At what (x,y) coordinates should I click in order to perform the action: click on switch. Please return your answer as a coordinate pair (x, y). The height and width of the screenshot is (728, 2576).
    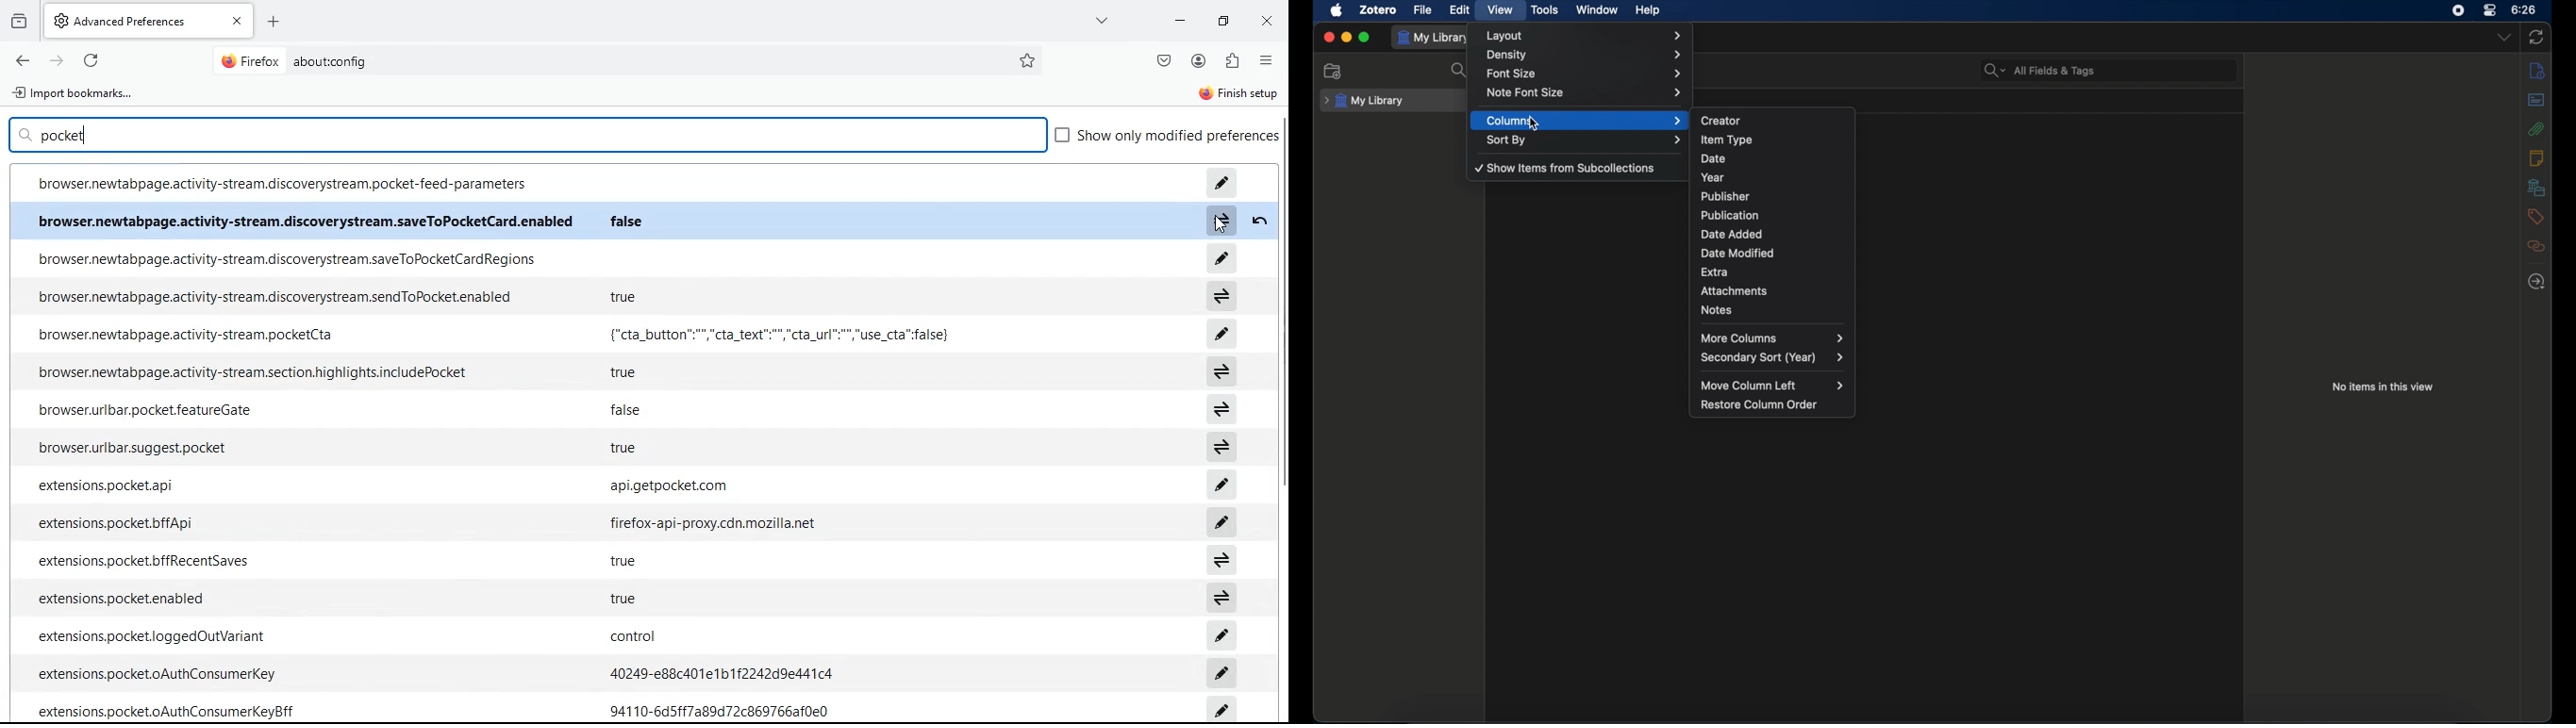
    Looking at the image, I should click on (1220, 370).